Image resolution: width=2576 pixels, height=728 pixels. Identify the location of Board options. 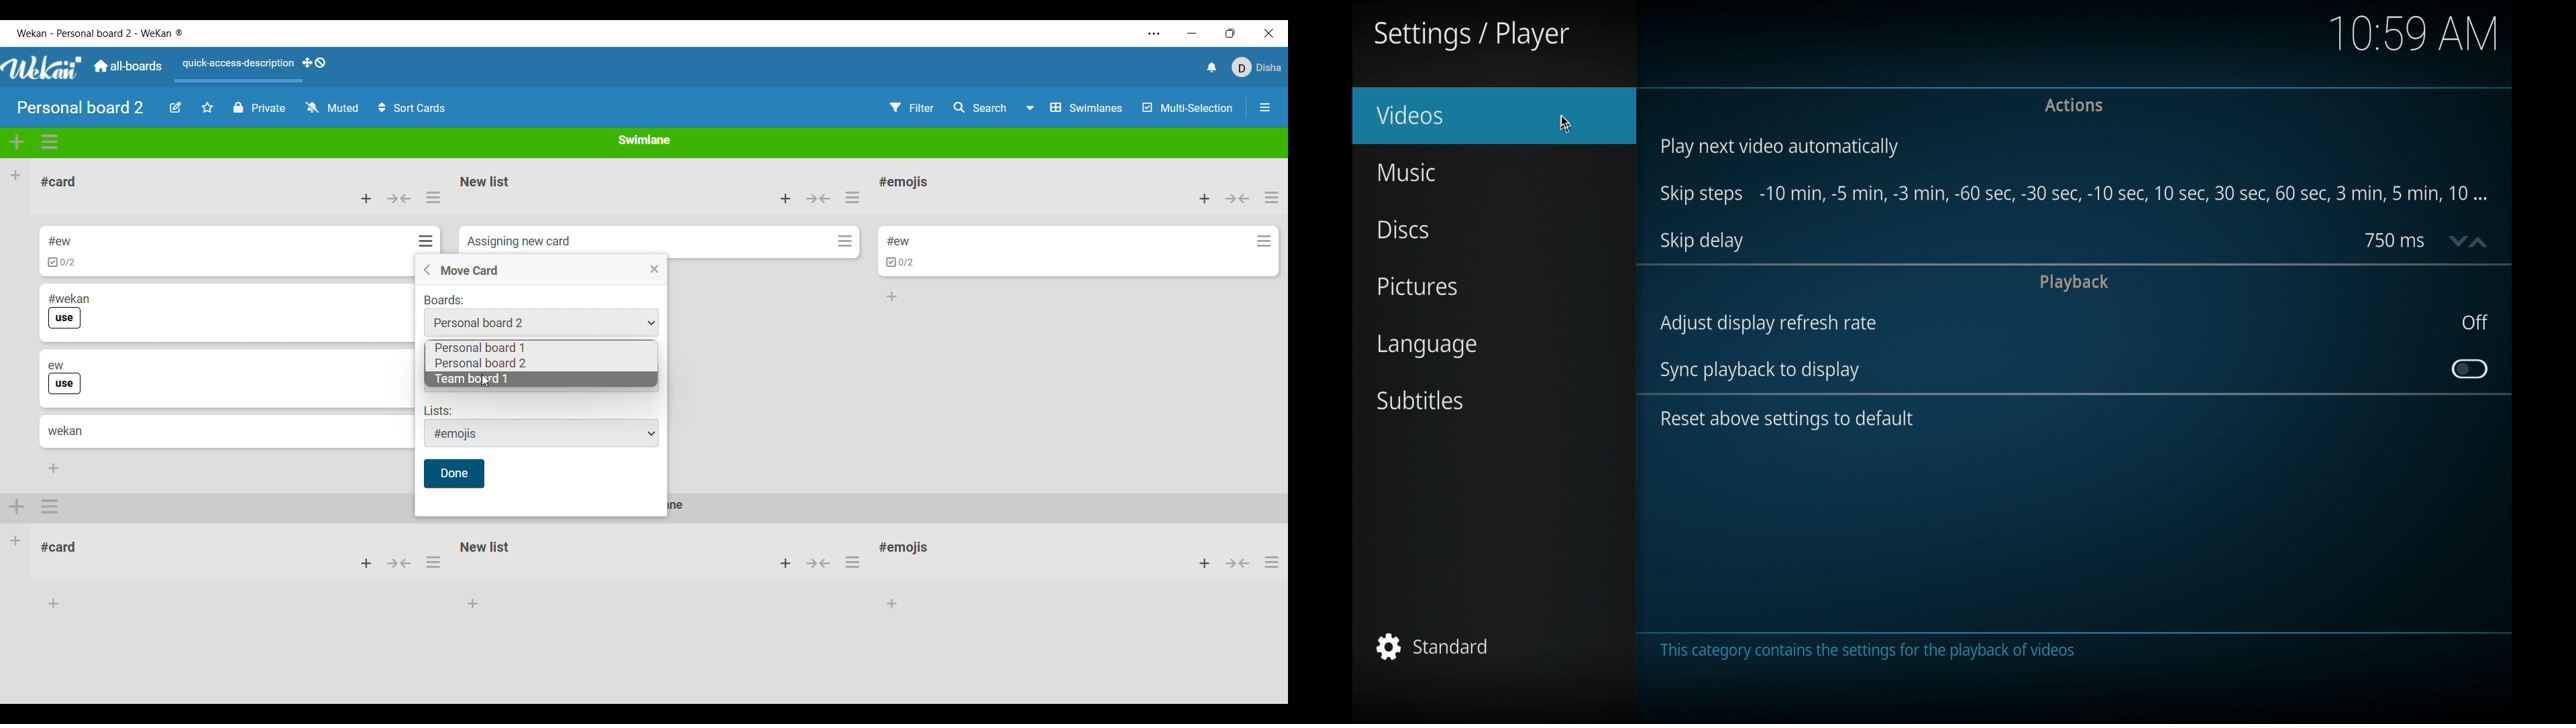
(541, 322).